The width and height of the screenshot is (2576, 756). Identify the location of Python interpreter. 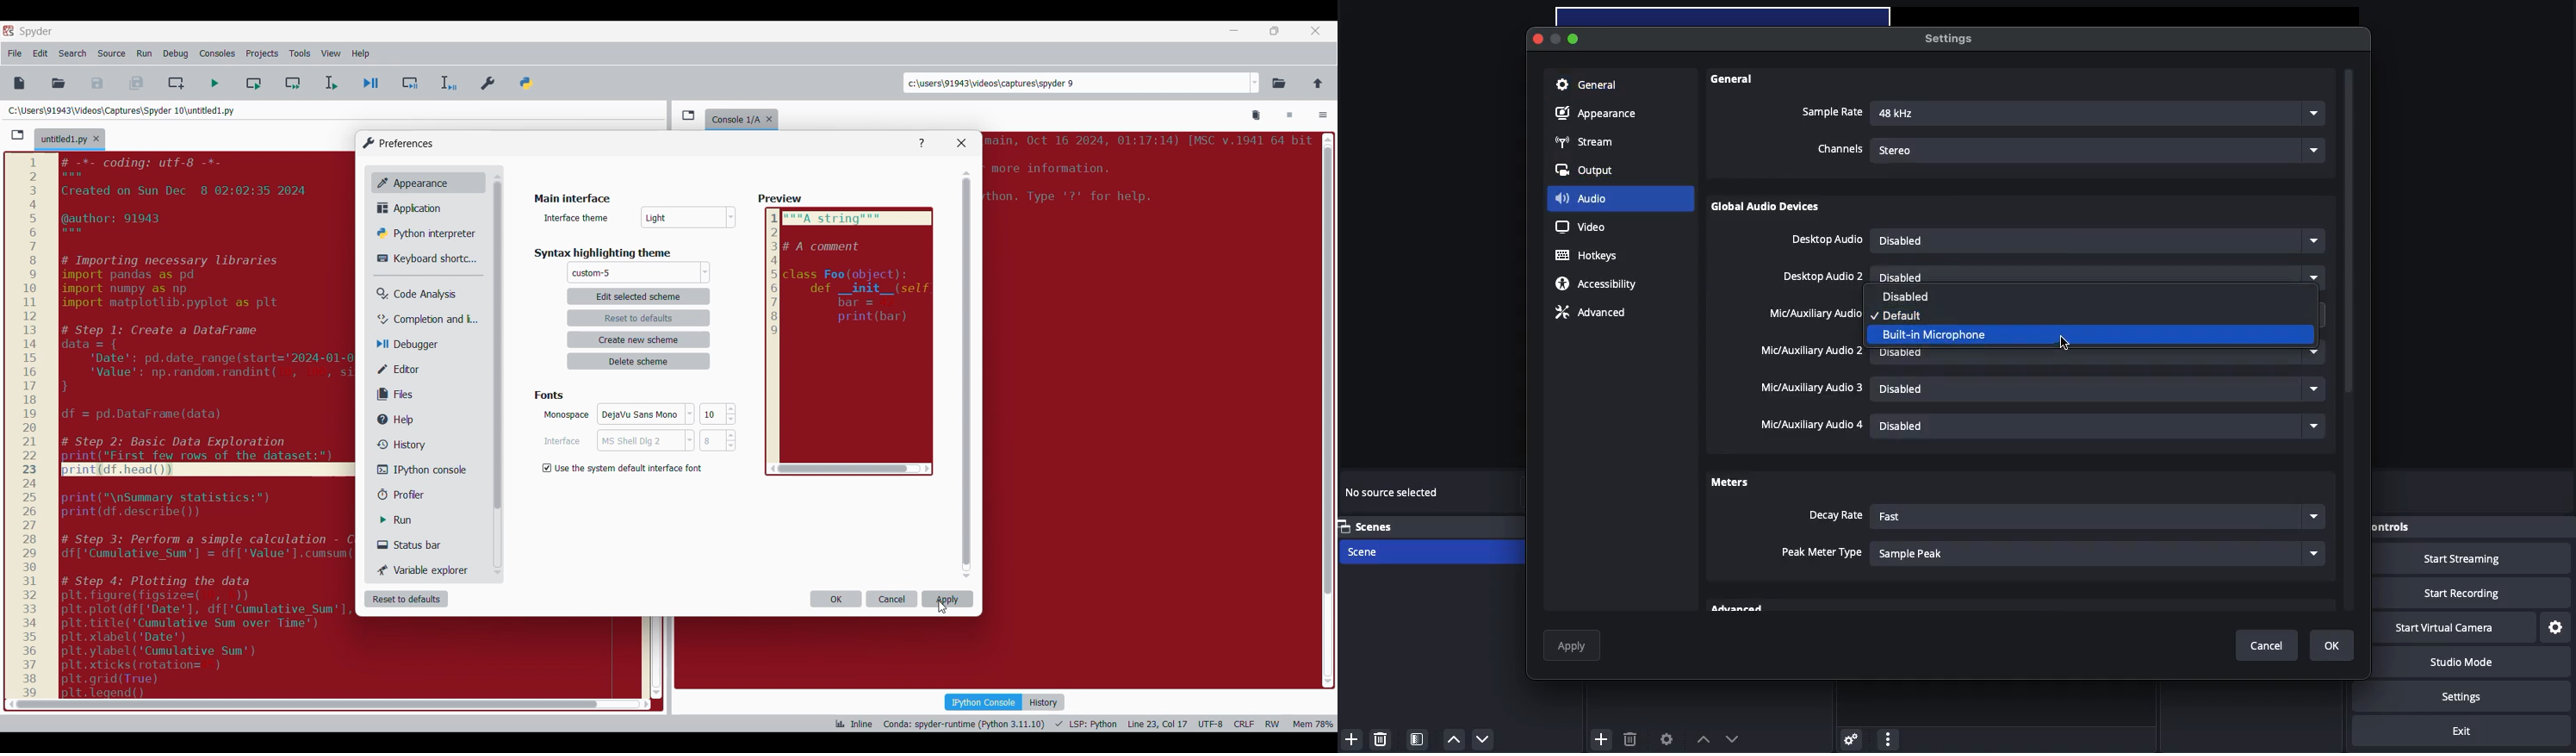
(422, 233).